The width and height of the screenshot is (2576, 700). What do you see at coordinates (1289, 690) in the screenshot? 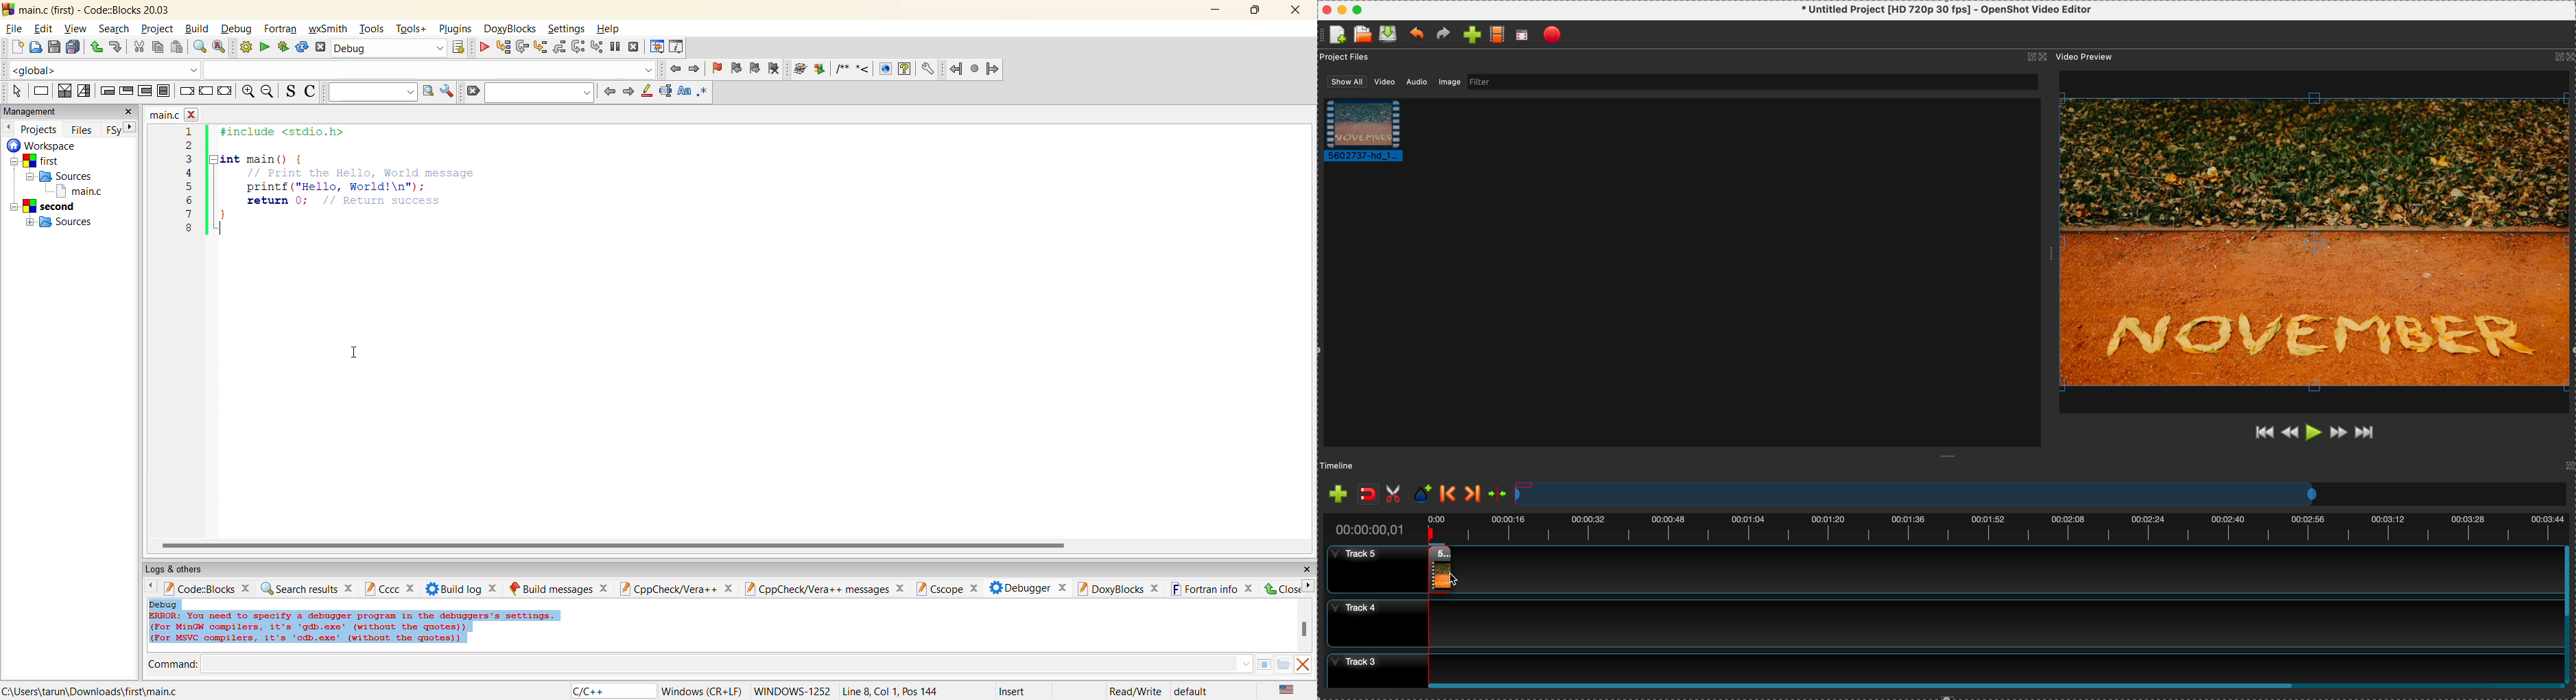
I see `text language` at bounding box center [1289, 690].